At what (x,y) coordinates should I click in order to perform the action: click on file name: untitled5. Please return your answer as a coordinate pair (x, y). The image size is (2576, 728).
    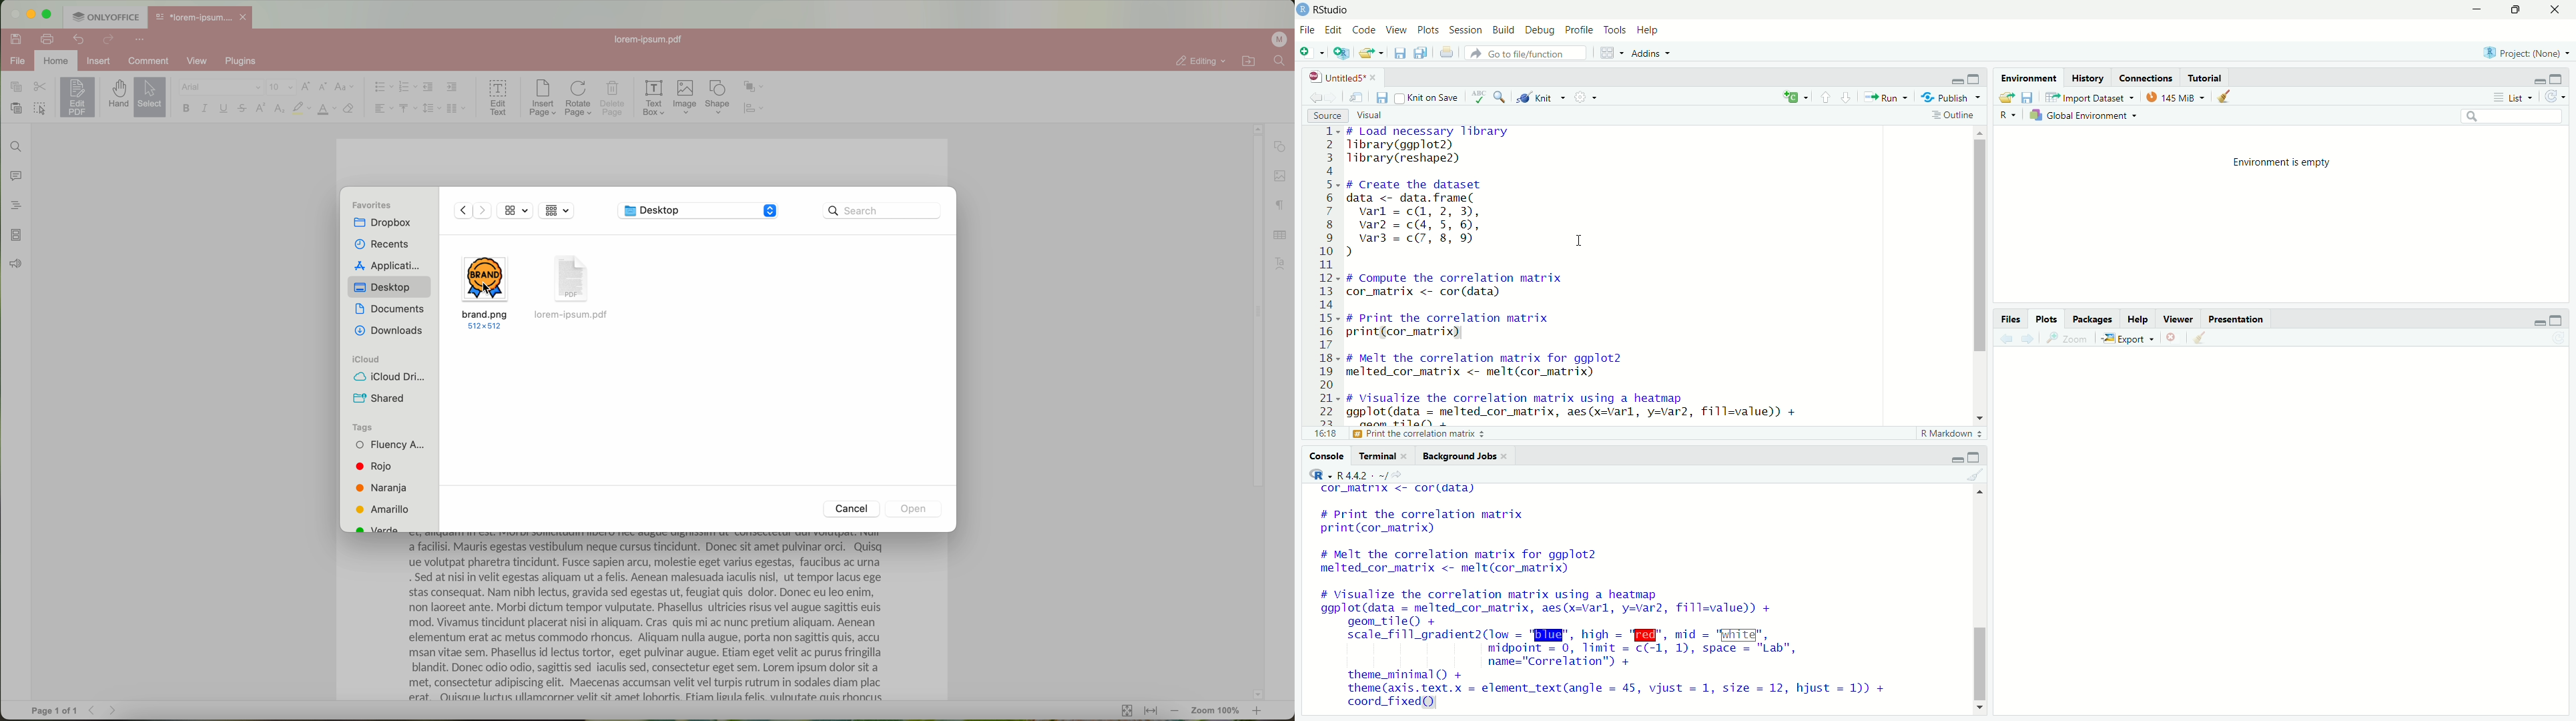
    Looking at the image, I should click on (1339, 77).